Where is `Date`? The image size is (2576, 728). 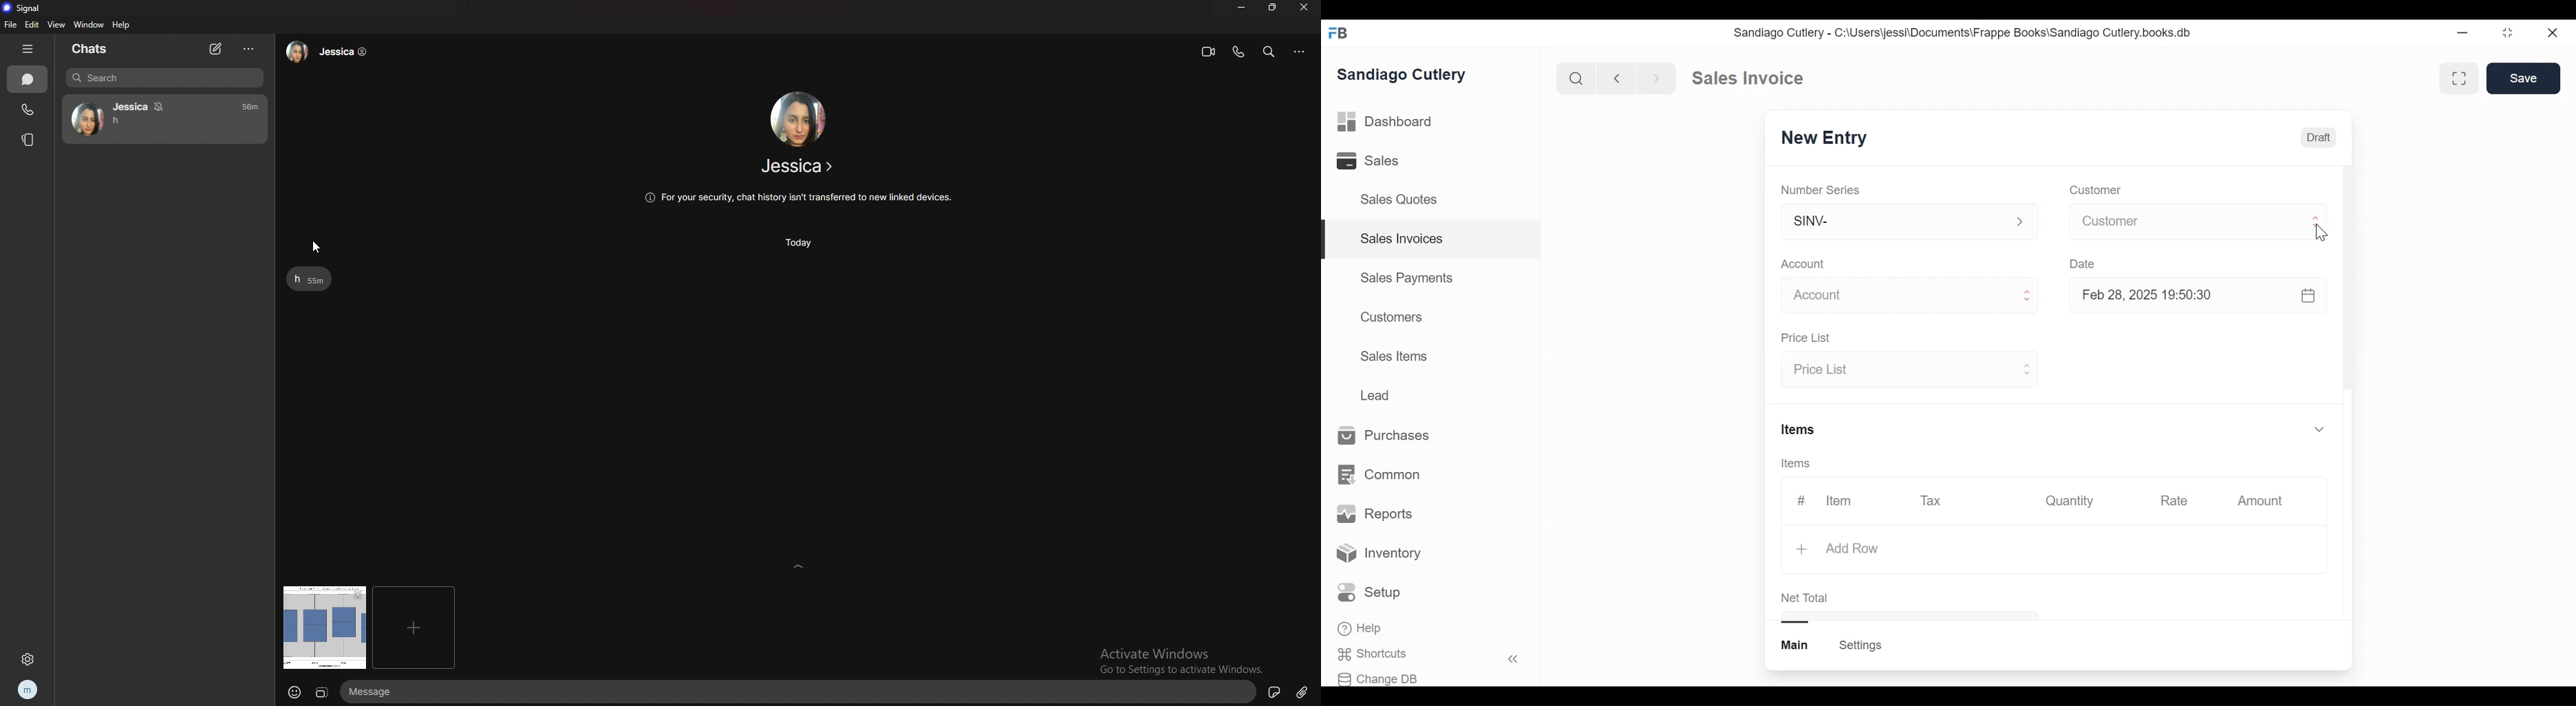 Date is located at coordinates (2084, 263).